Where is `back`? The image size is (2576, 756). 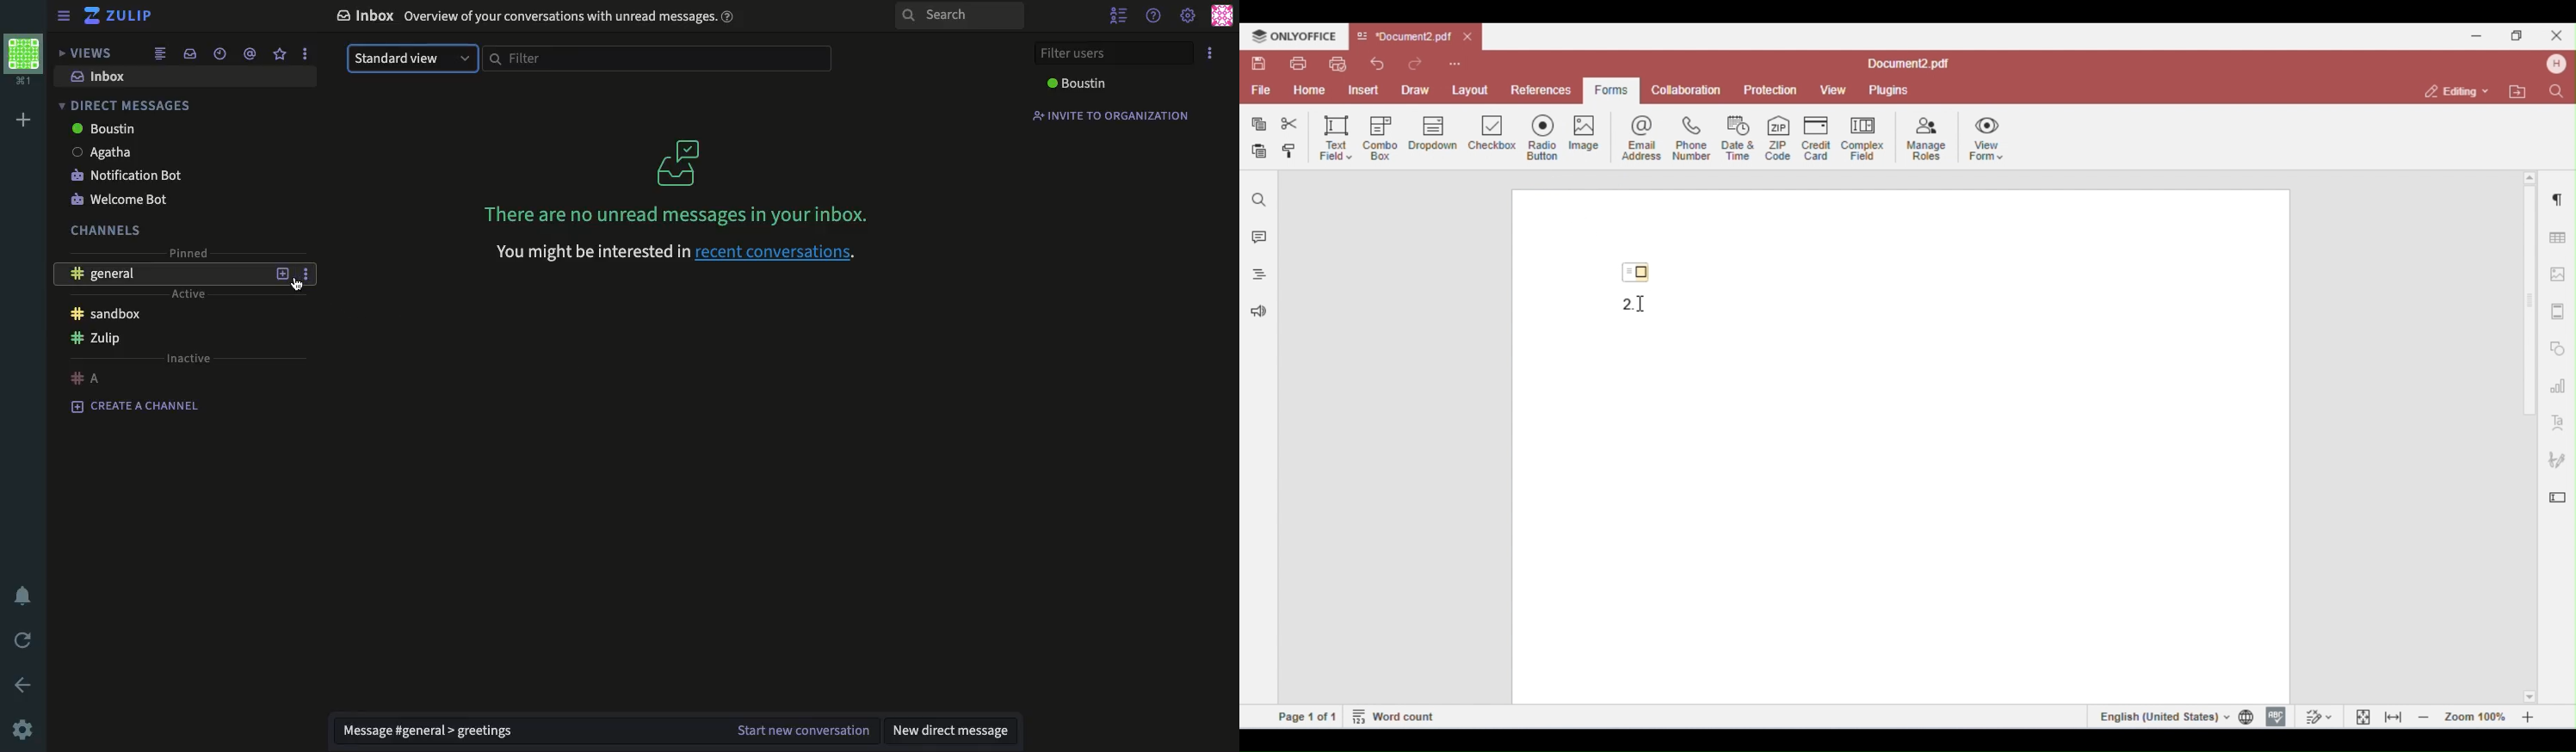
back is located at coordinates (26, 684).